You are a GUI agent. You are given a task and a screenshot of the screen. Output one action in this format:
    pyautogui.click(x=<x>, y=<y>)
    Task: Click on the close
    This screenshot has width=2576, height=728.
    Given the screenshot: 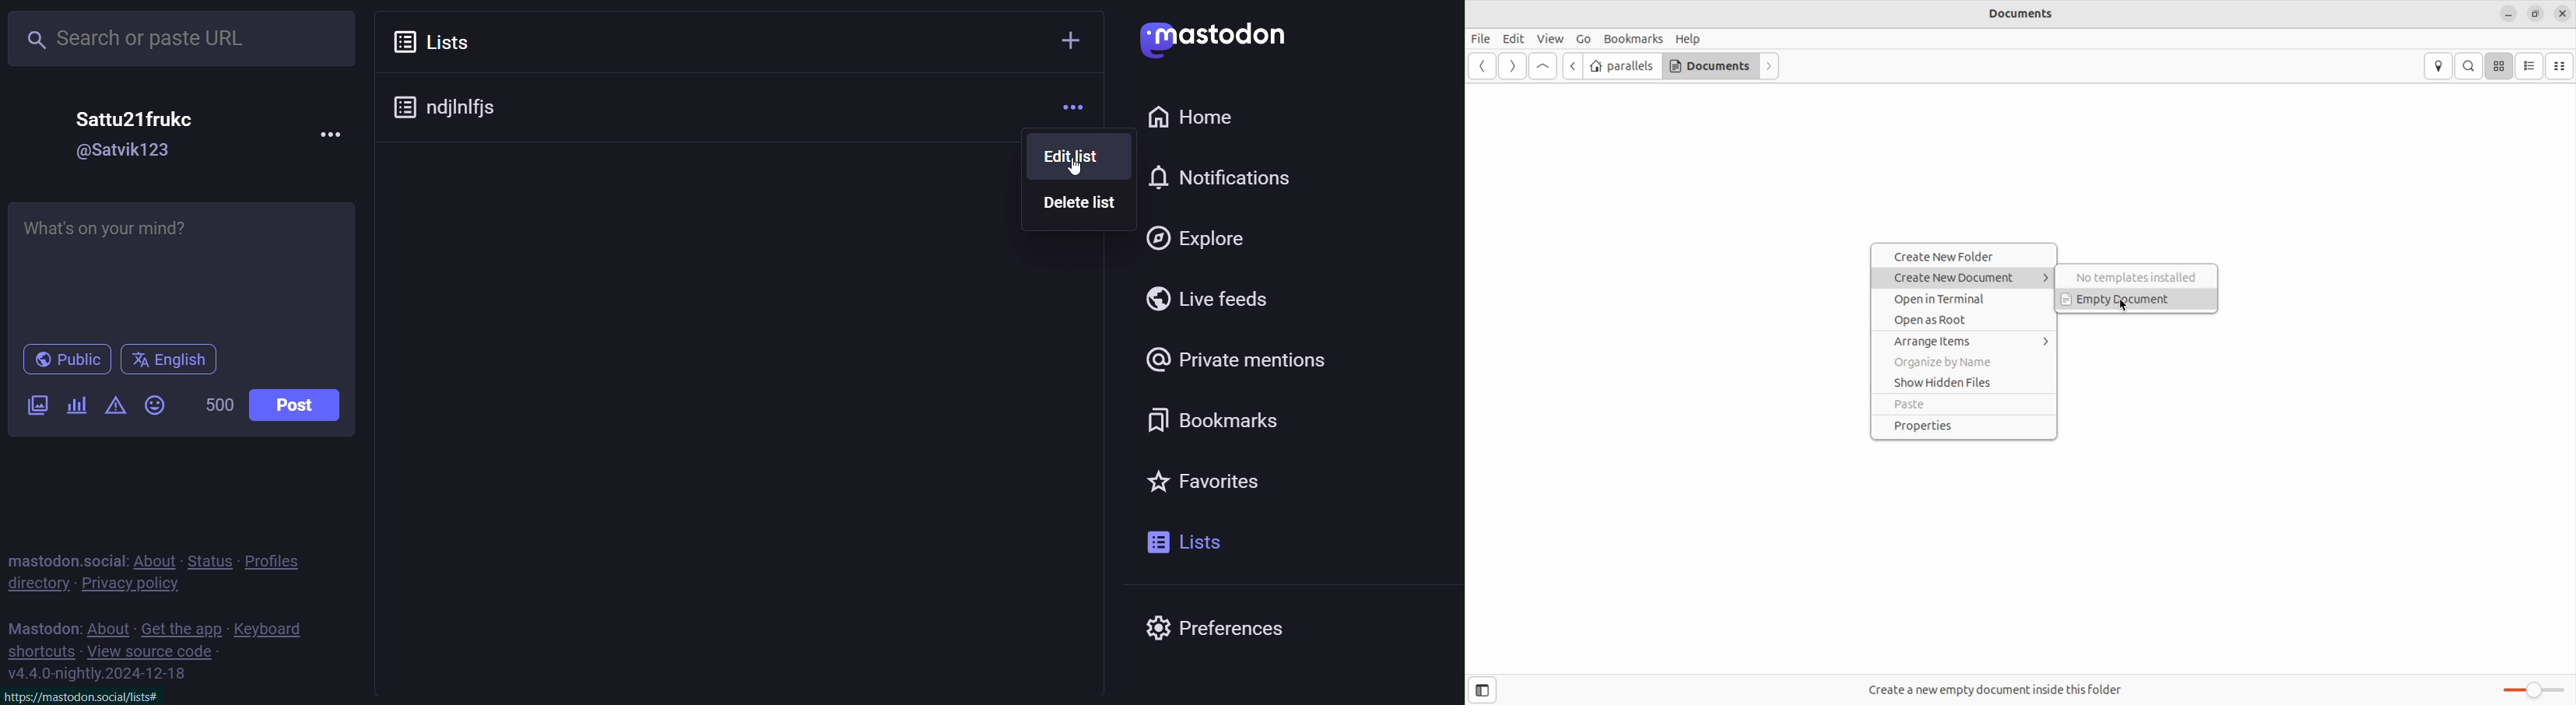 What is the action you would take?
    pyautogui.click(x=2563, y=14)
    